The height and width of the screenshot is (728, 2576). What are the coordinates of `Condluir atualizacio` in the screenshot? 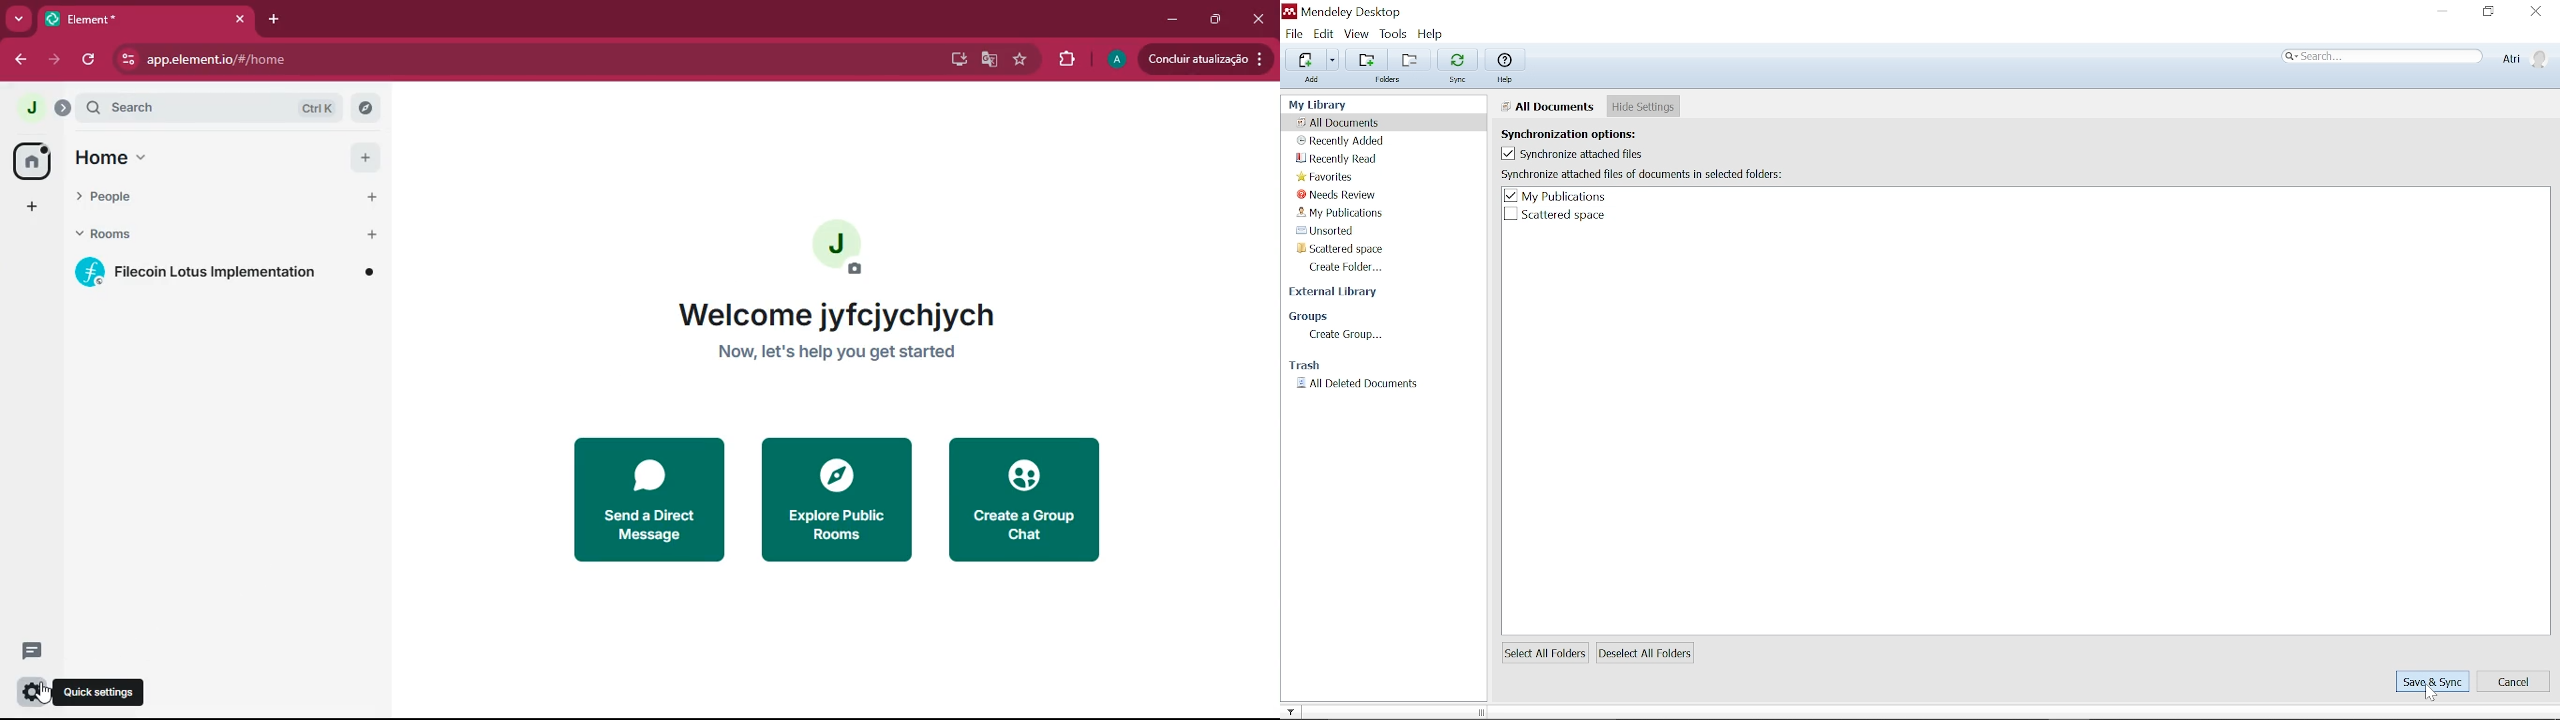 It's located at (1208, 58).